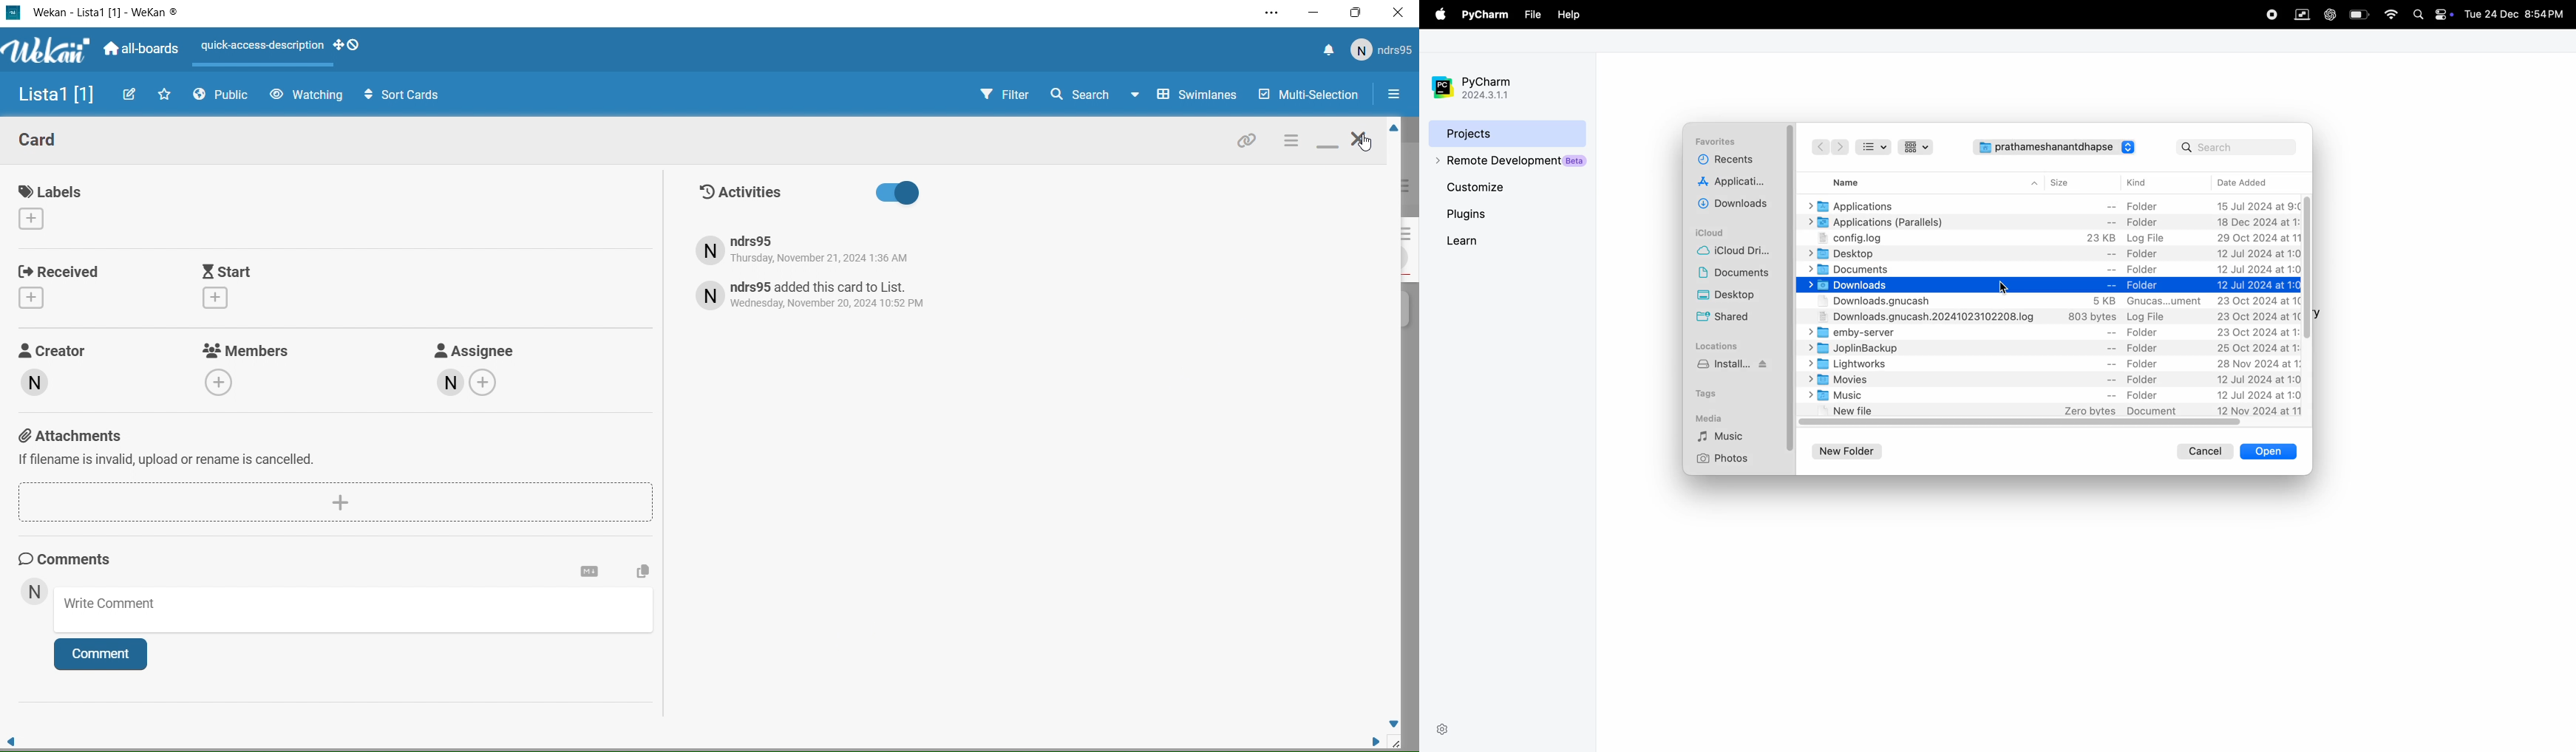  I want to click on cancel, so click(2206, 450).